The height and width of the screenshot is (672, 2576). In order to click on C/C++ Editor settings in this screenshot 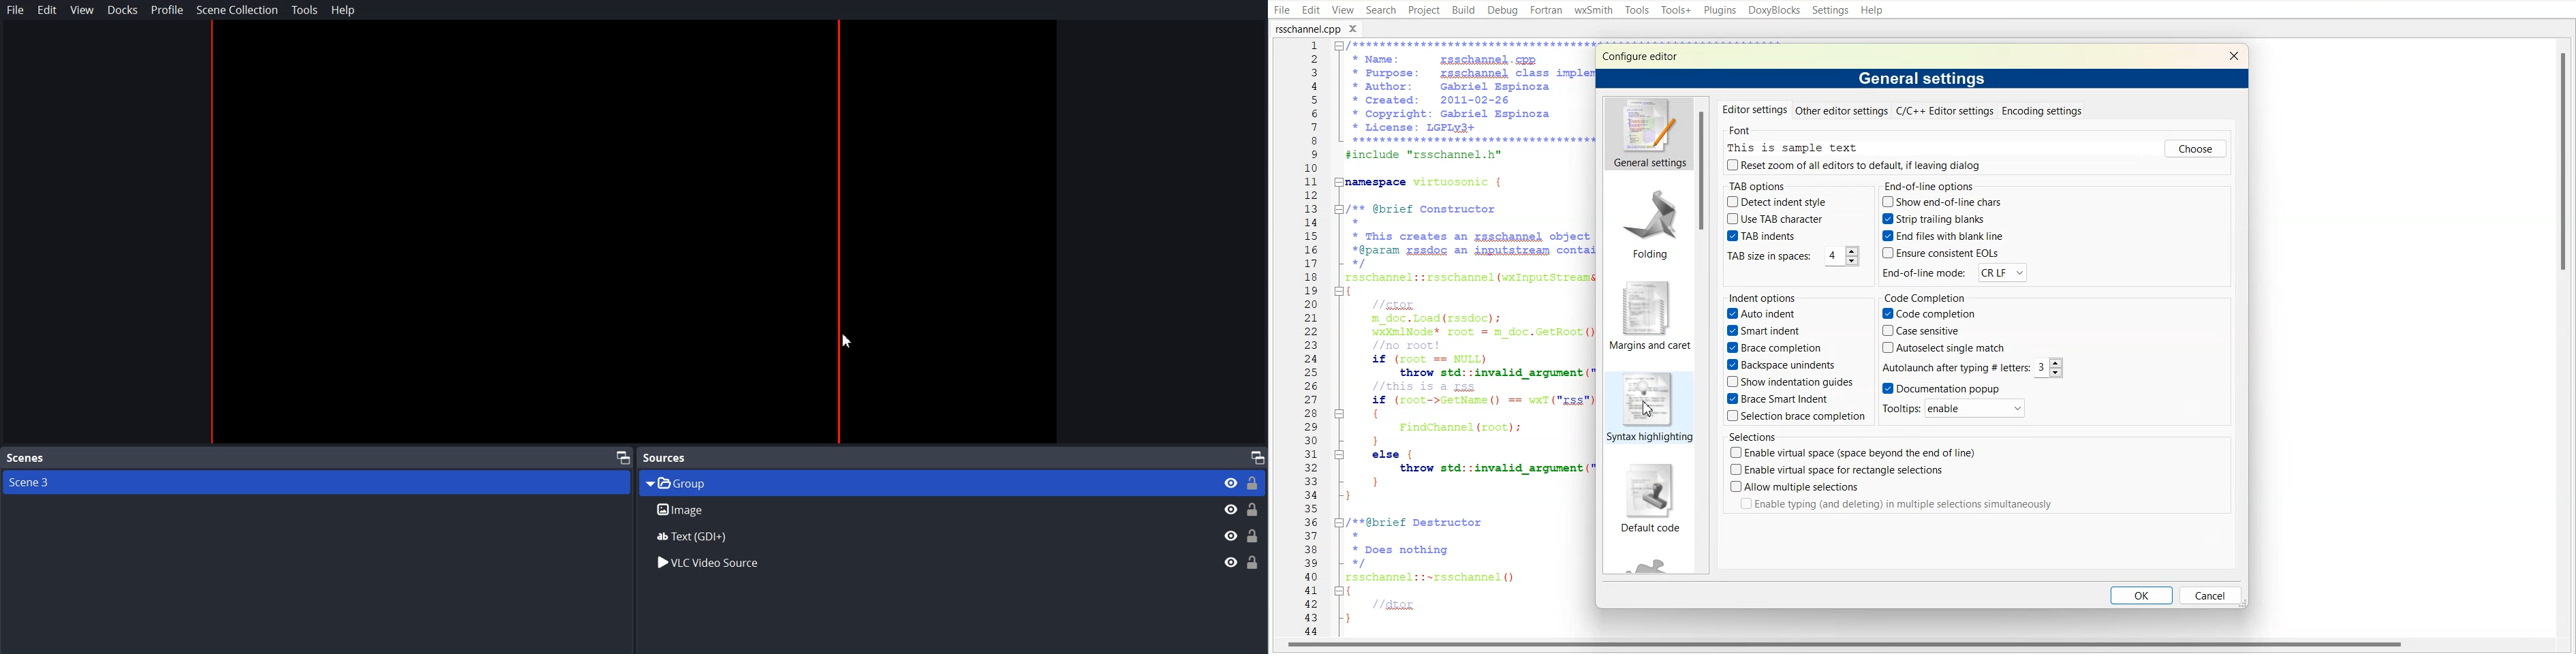, I will do `click(1945, 111)`.